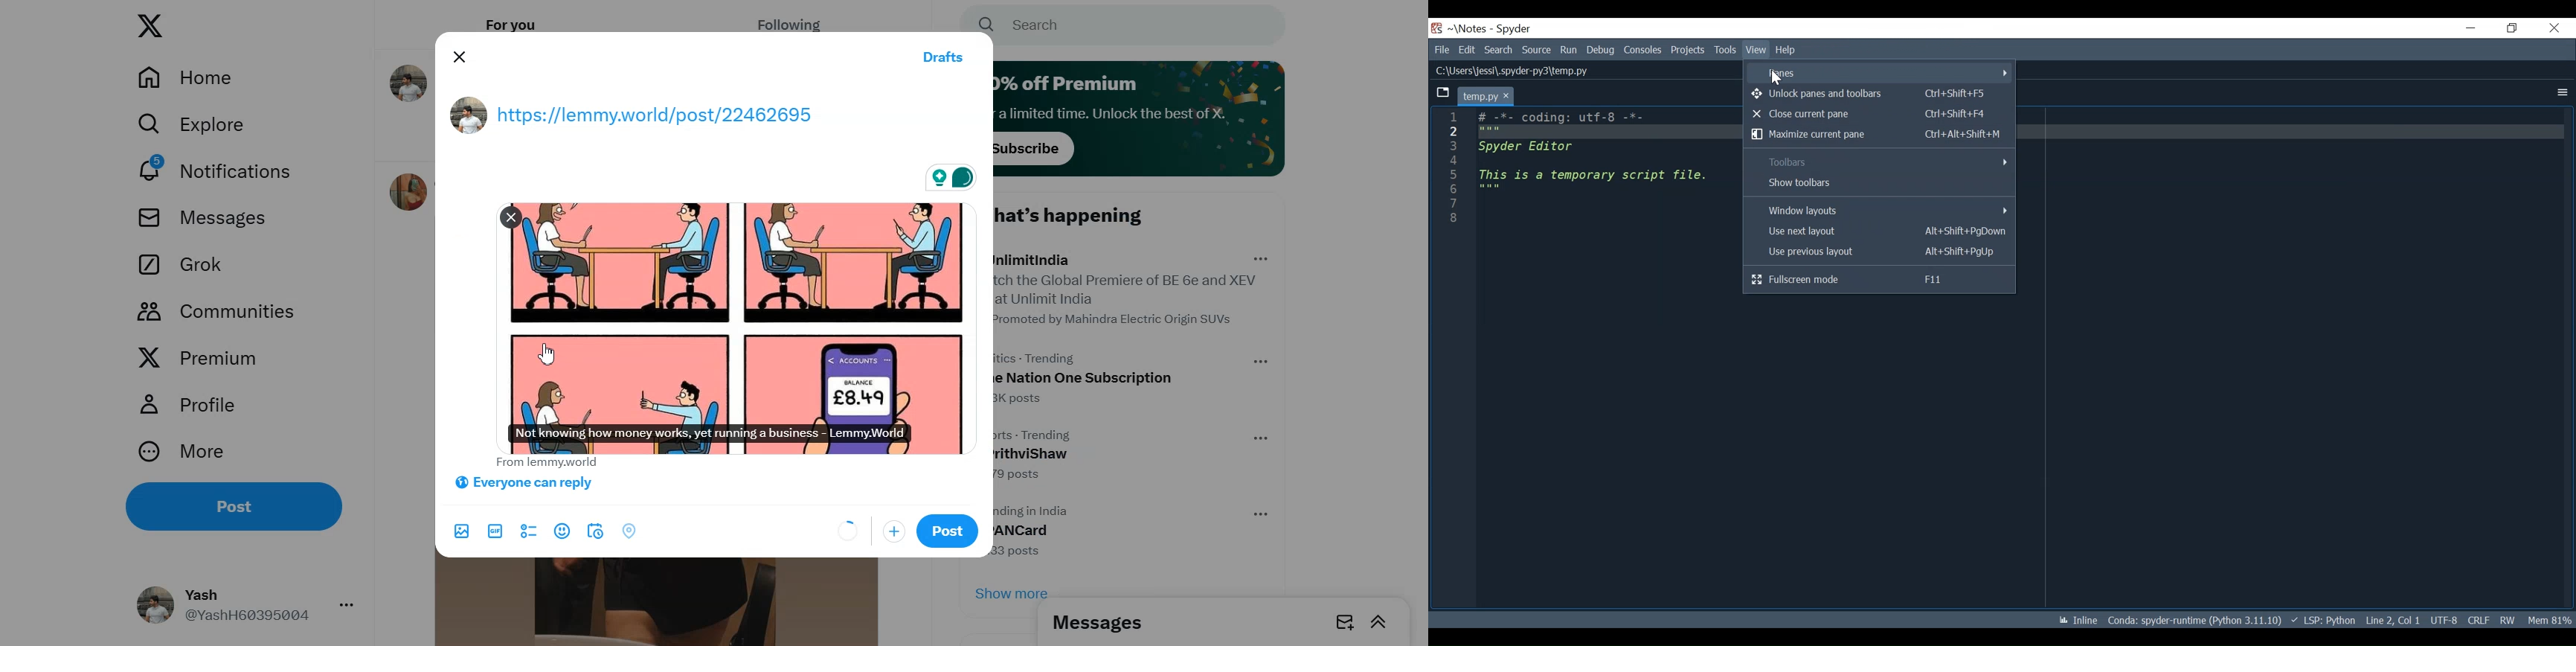 This screenshot has height=672, width=2576. I want to click on massage  box, so click(1343, 621).